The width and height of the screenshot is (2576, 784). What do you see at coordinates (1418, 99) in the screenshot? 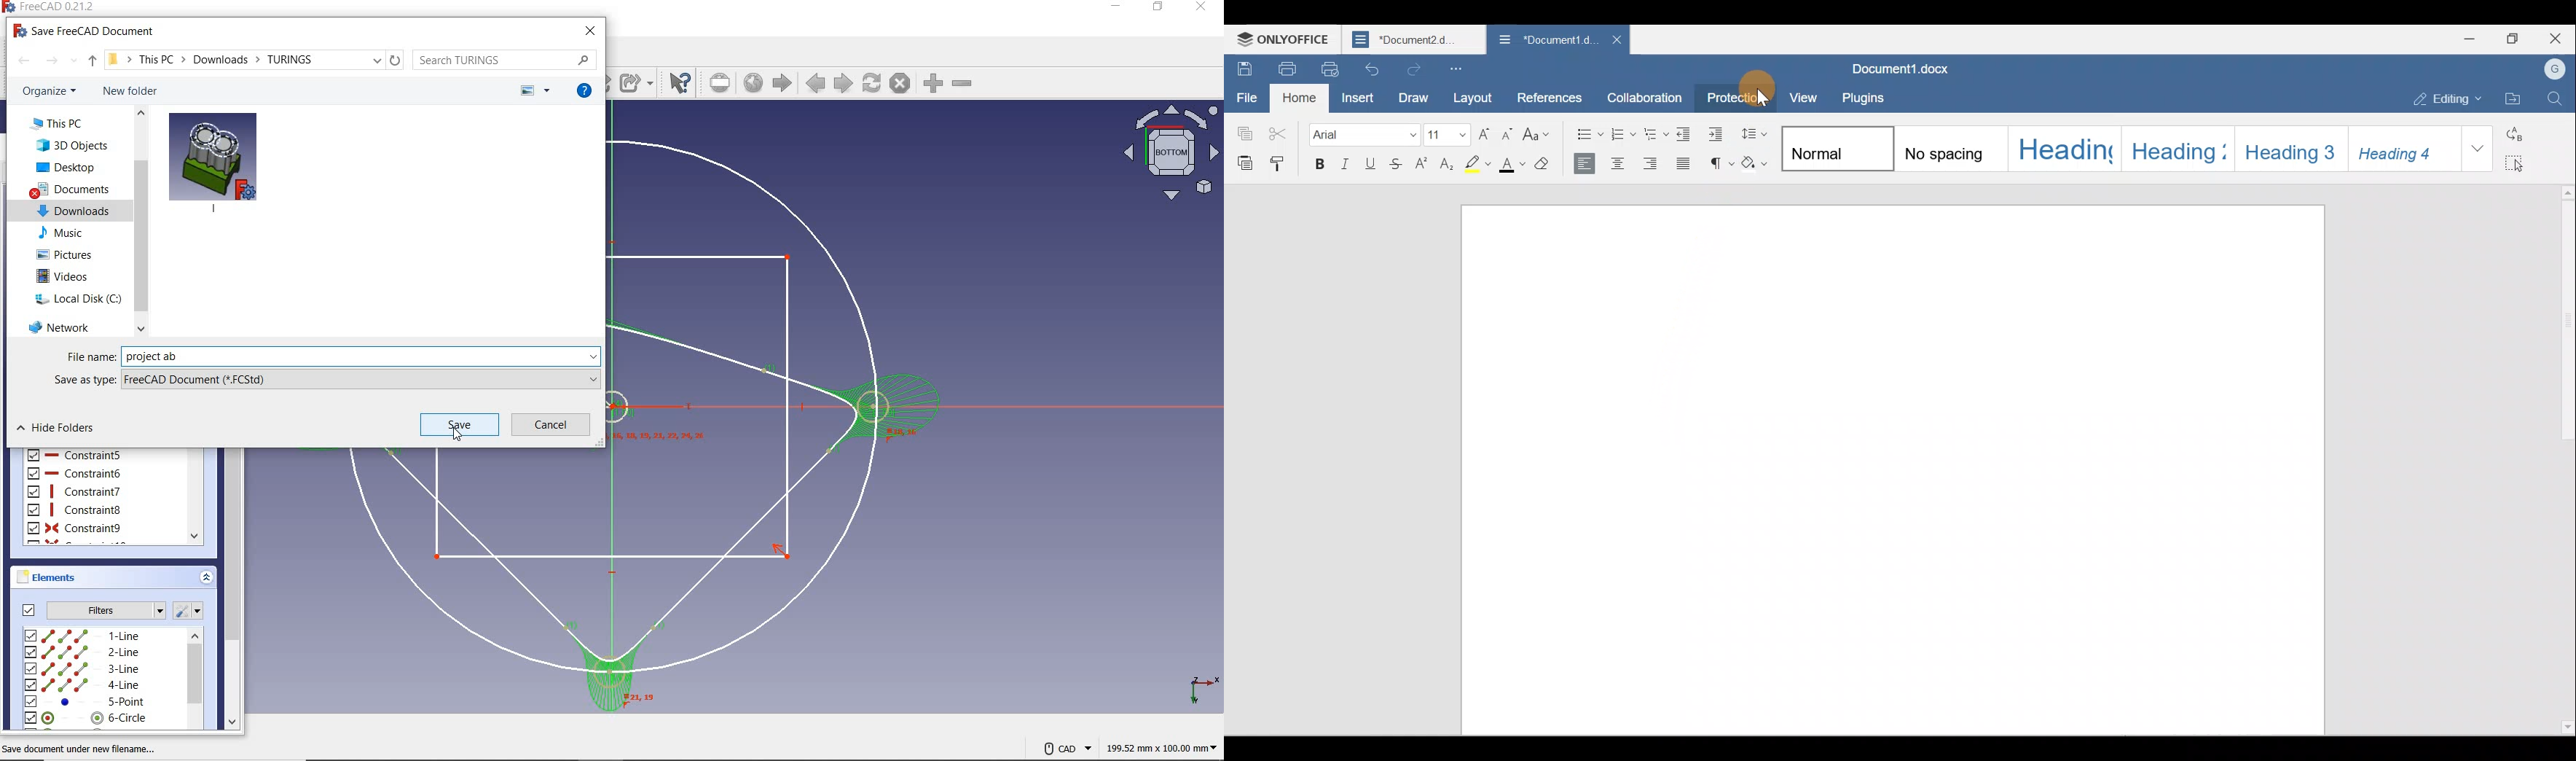
I see `Draw` at bounding box center [1418, 99].